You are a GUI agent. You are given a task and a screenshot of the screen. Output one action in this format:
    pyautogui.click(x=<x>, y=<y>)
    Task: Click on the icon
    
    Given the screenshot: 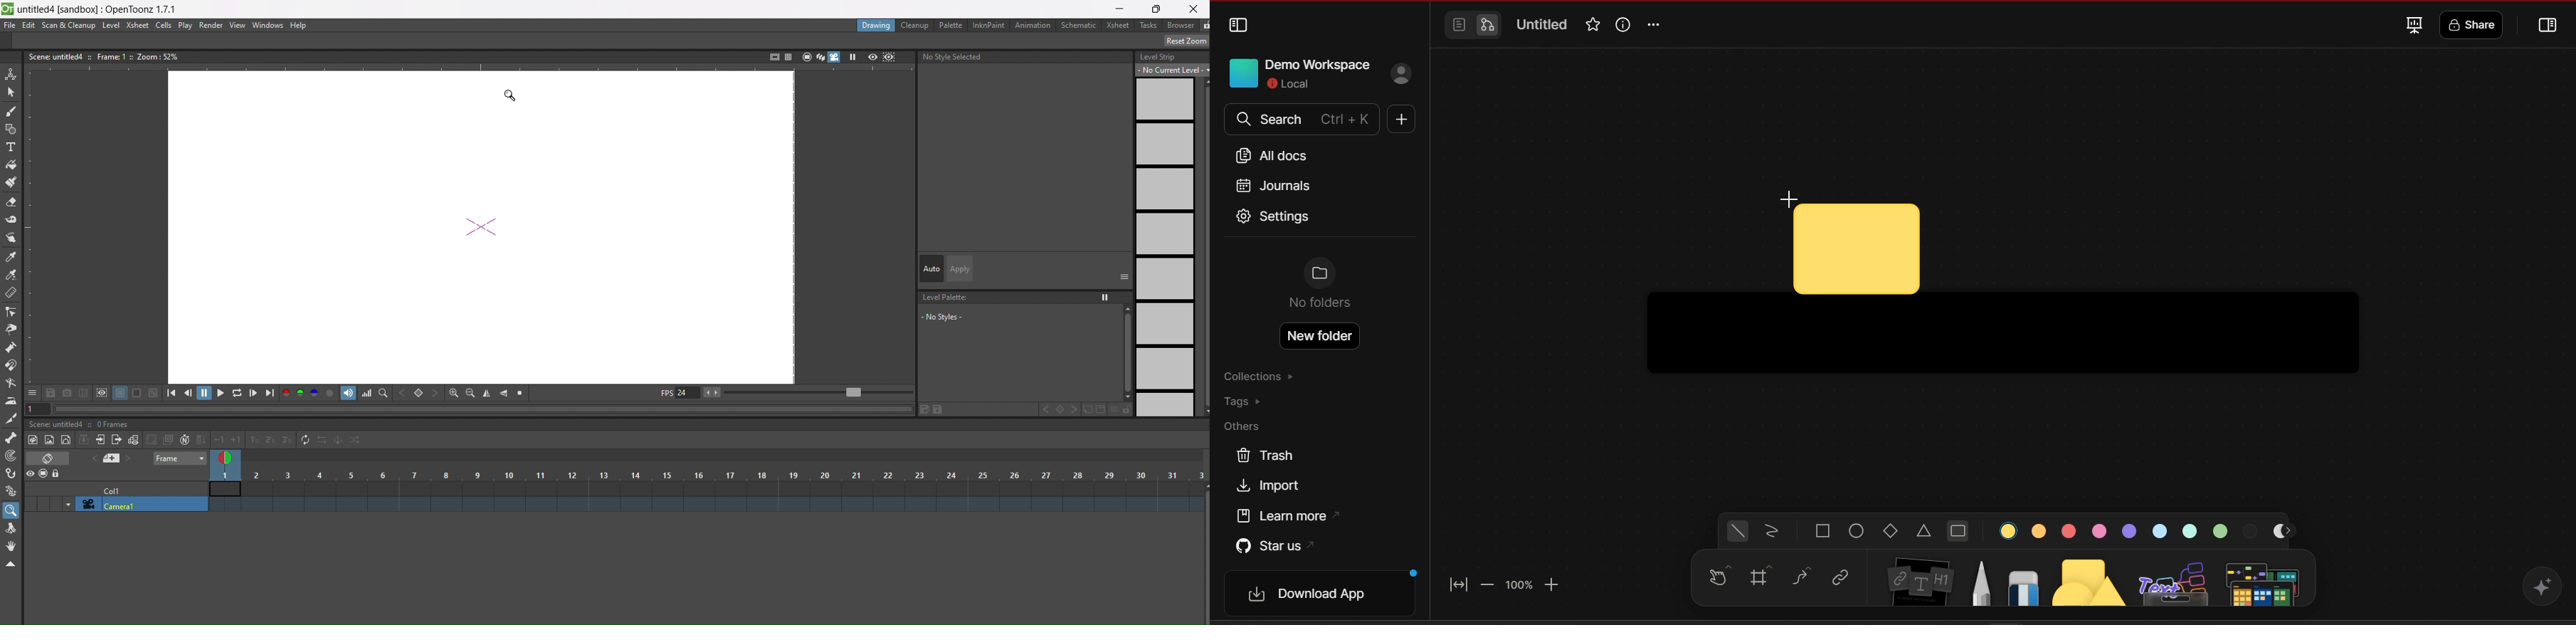 What is the action you would take?
    pyautogui.click(x=49, y=459)
    